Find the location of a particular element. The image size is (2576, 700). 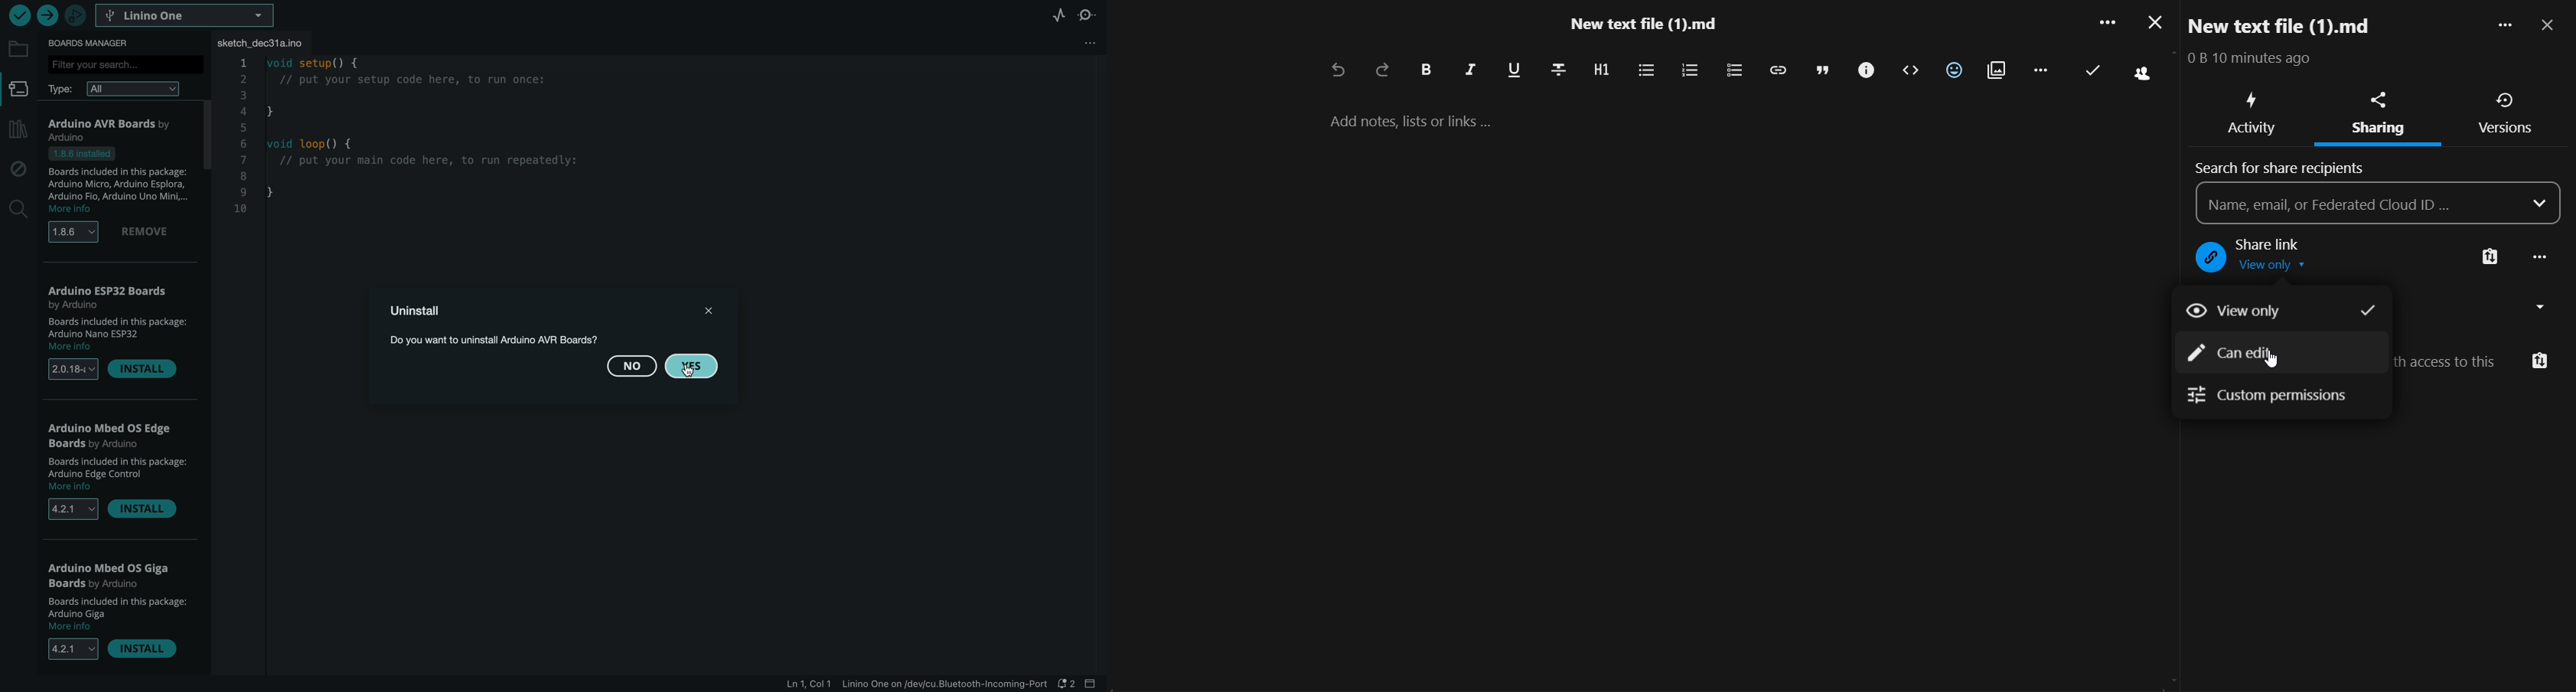

versions is located at coordinates (74, 231).